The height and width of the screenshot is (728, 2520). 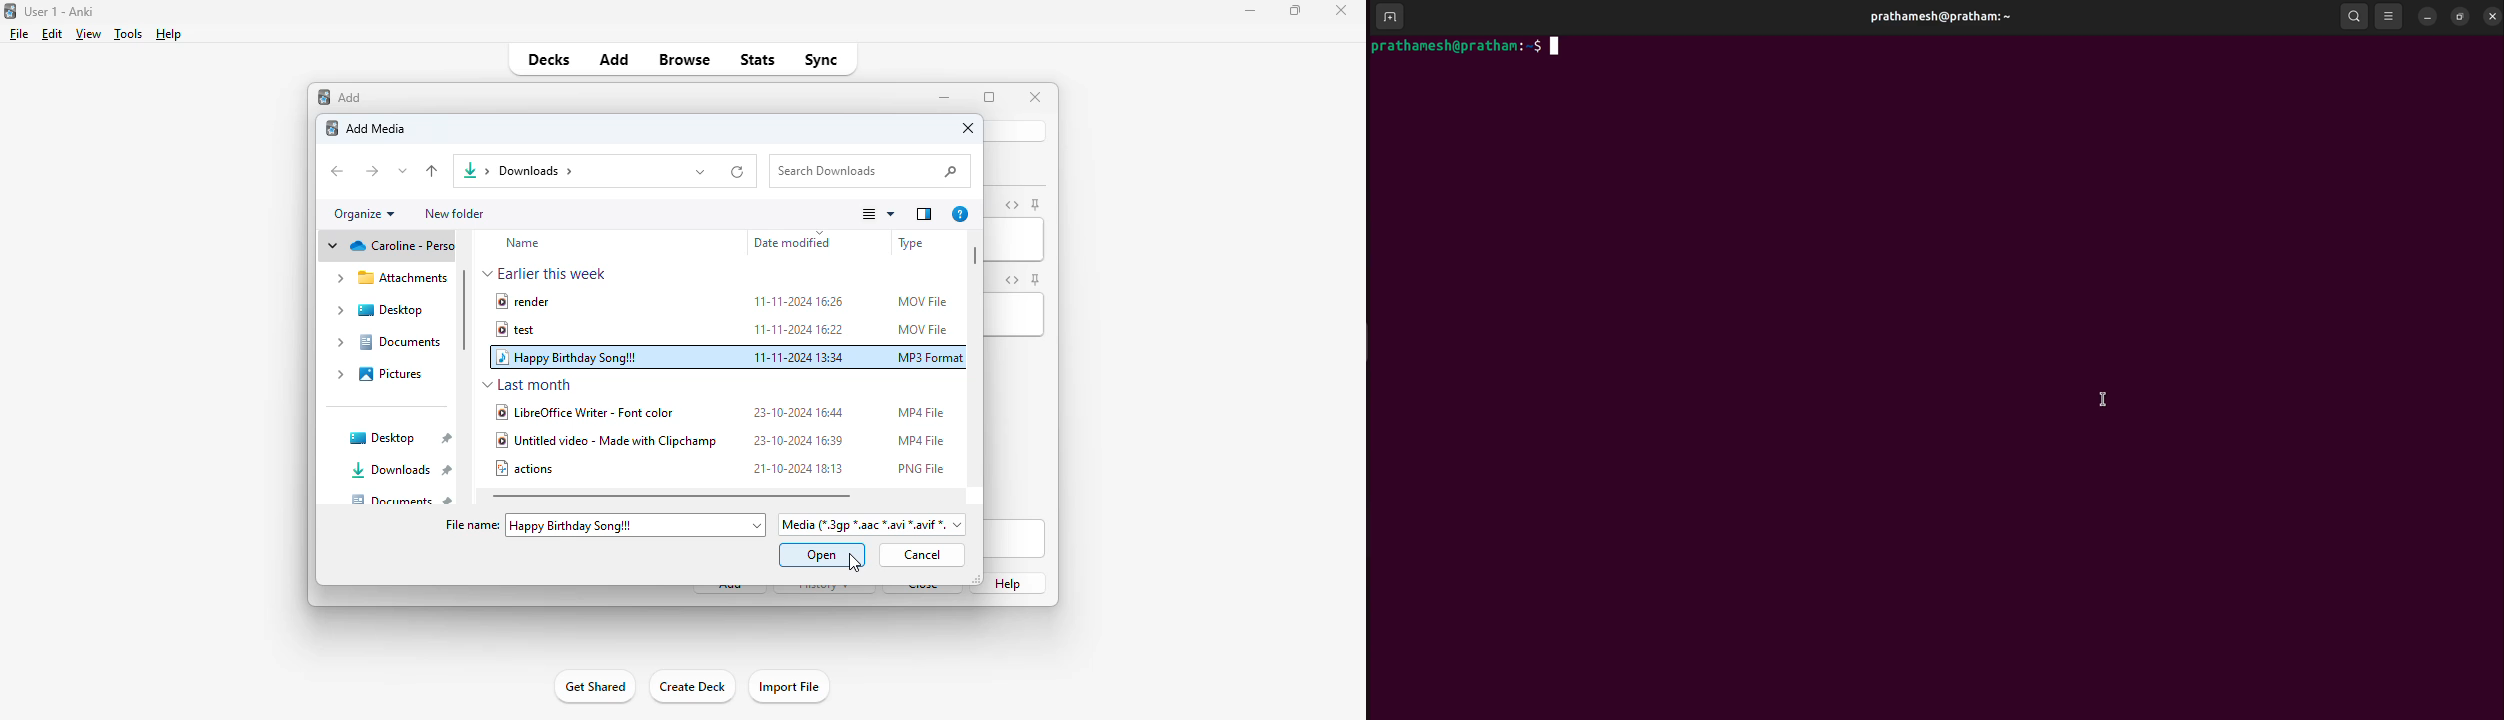 What do you see at coordinates (376, 129) in the screenshot?
I see `add media` at bounding box center [376, 129].